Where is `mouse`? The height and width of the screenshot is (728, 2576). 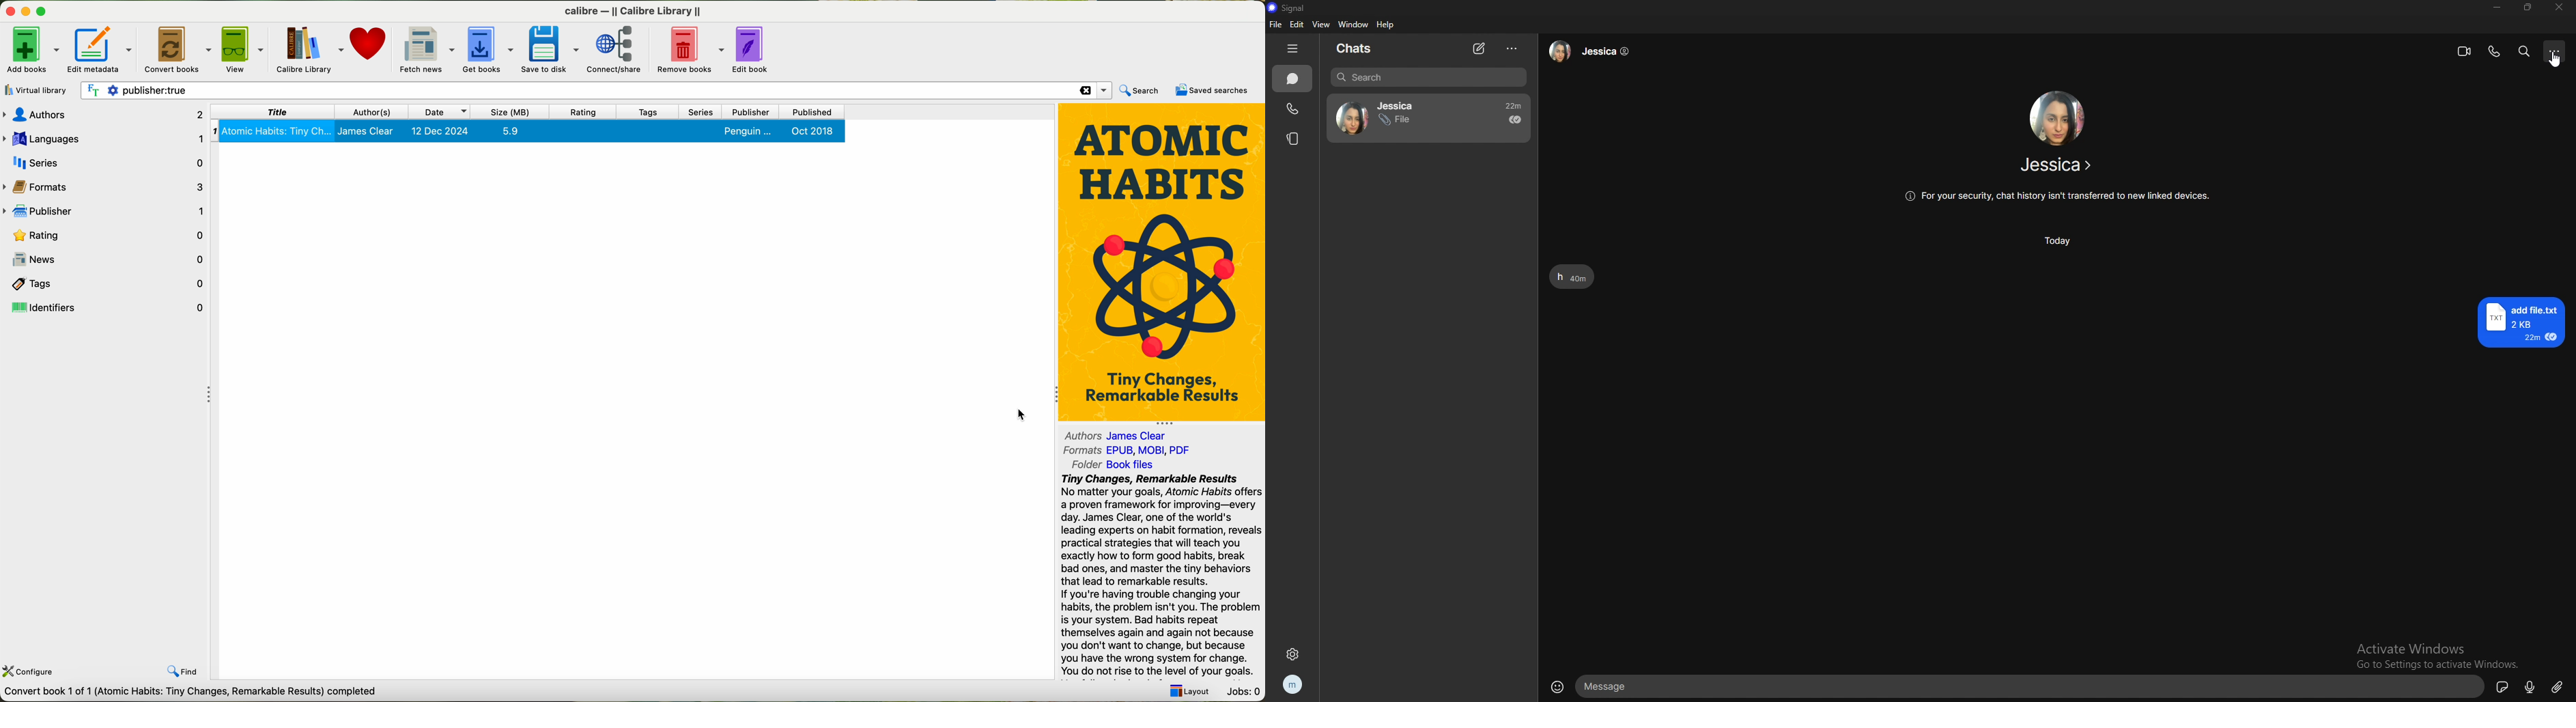 mouse is located at coordinates (1017, 416).